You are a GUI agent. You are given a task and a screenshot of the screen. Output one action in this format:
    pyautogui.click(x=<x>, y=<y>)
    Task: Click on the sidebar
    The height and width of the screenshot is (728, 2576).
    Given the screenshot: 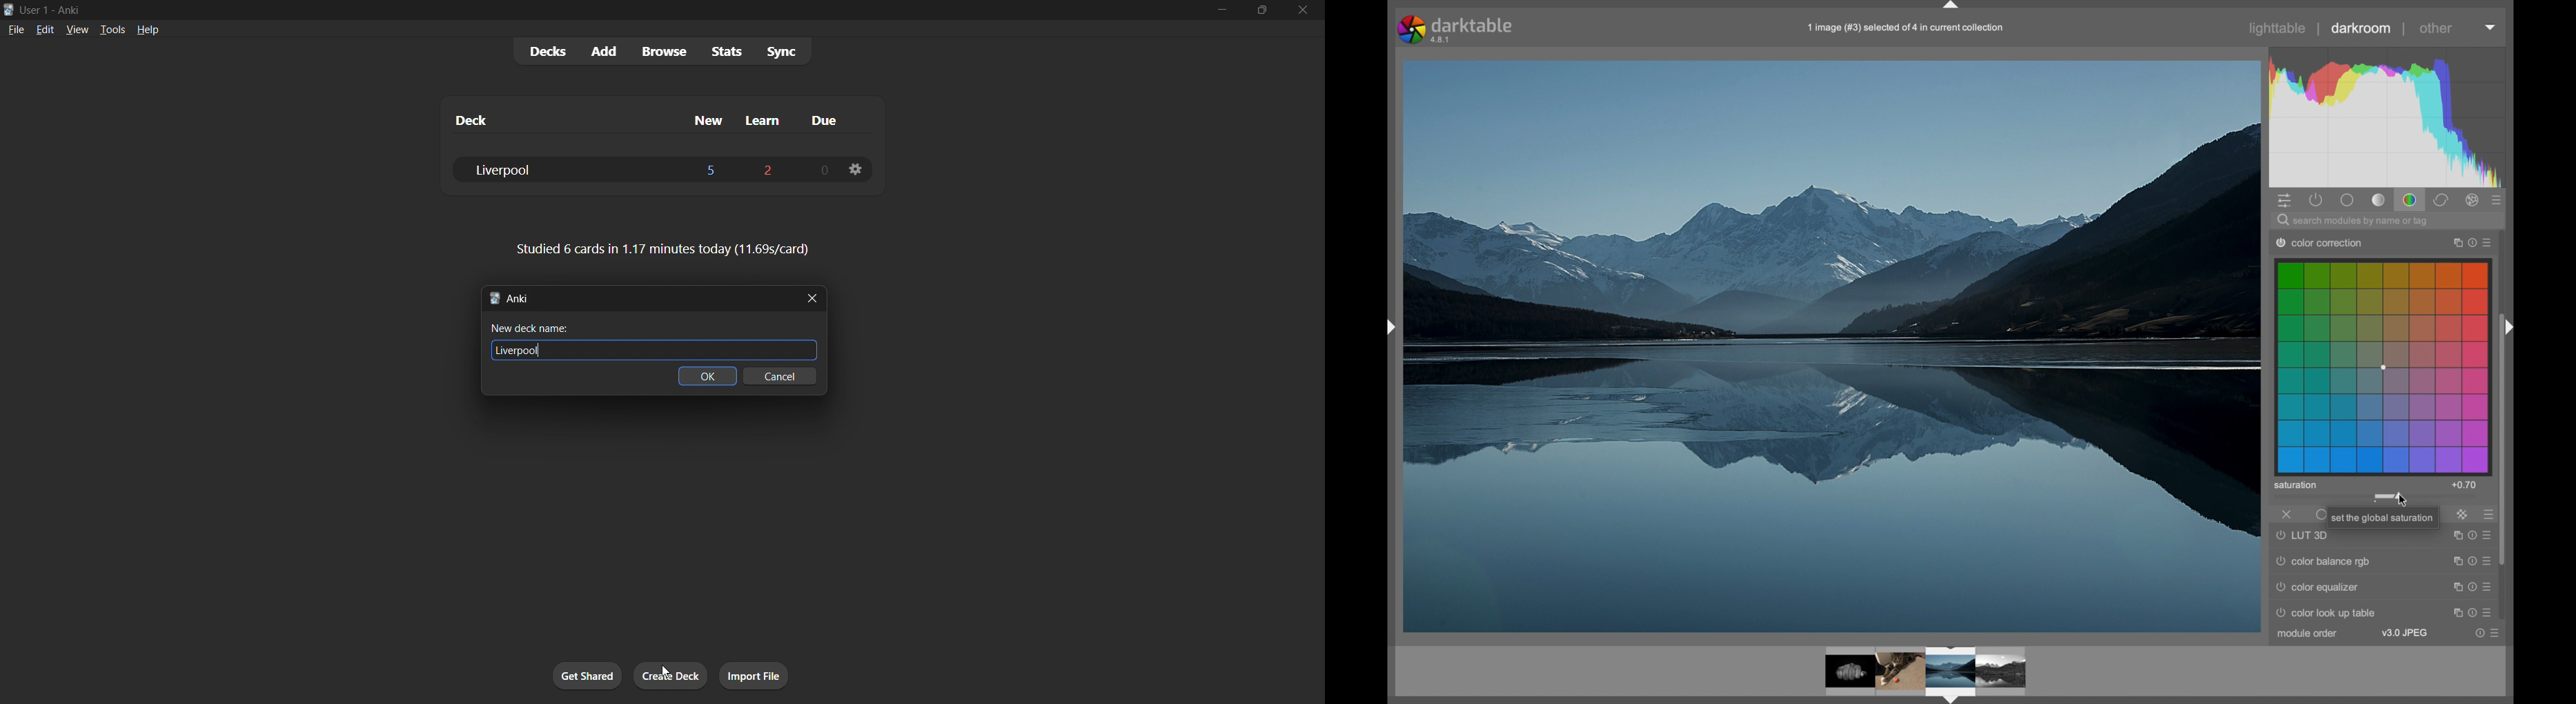 What is the action you would take?
    pyautogui.click(x=1388, y=327)
    